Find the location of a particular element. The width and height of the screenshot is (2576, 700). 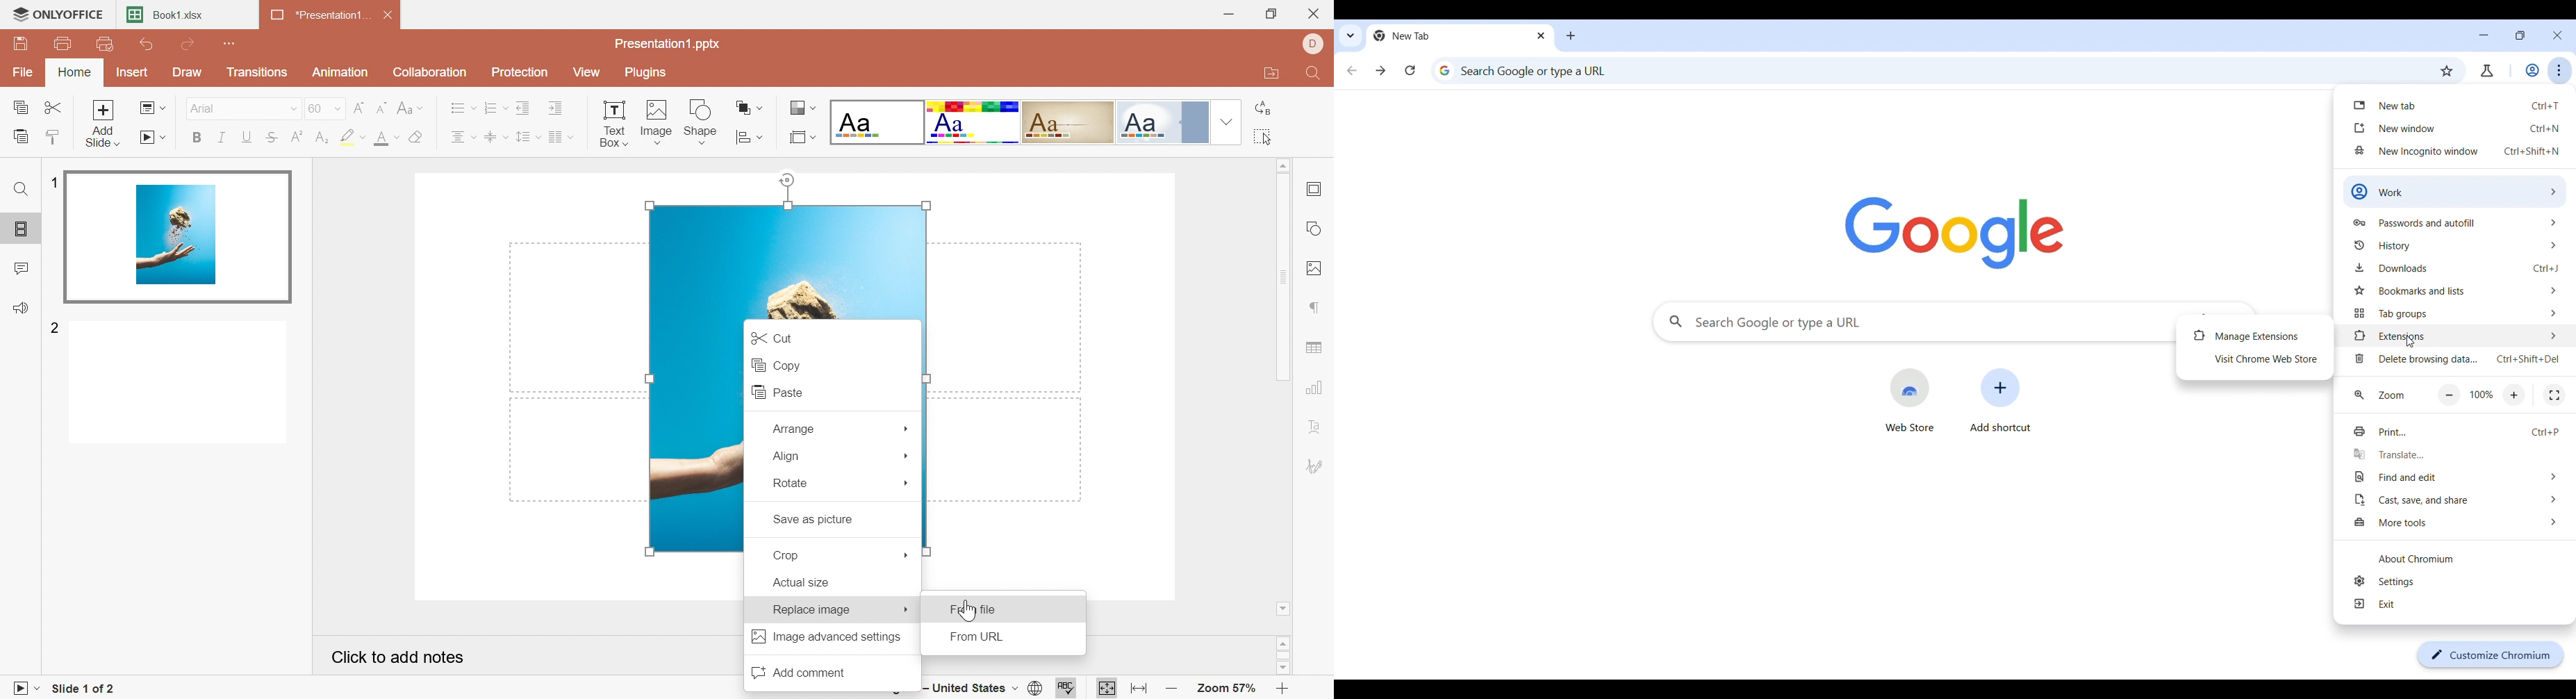

Draw is located at coordinates (190, 72).